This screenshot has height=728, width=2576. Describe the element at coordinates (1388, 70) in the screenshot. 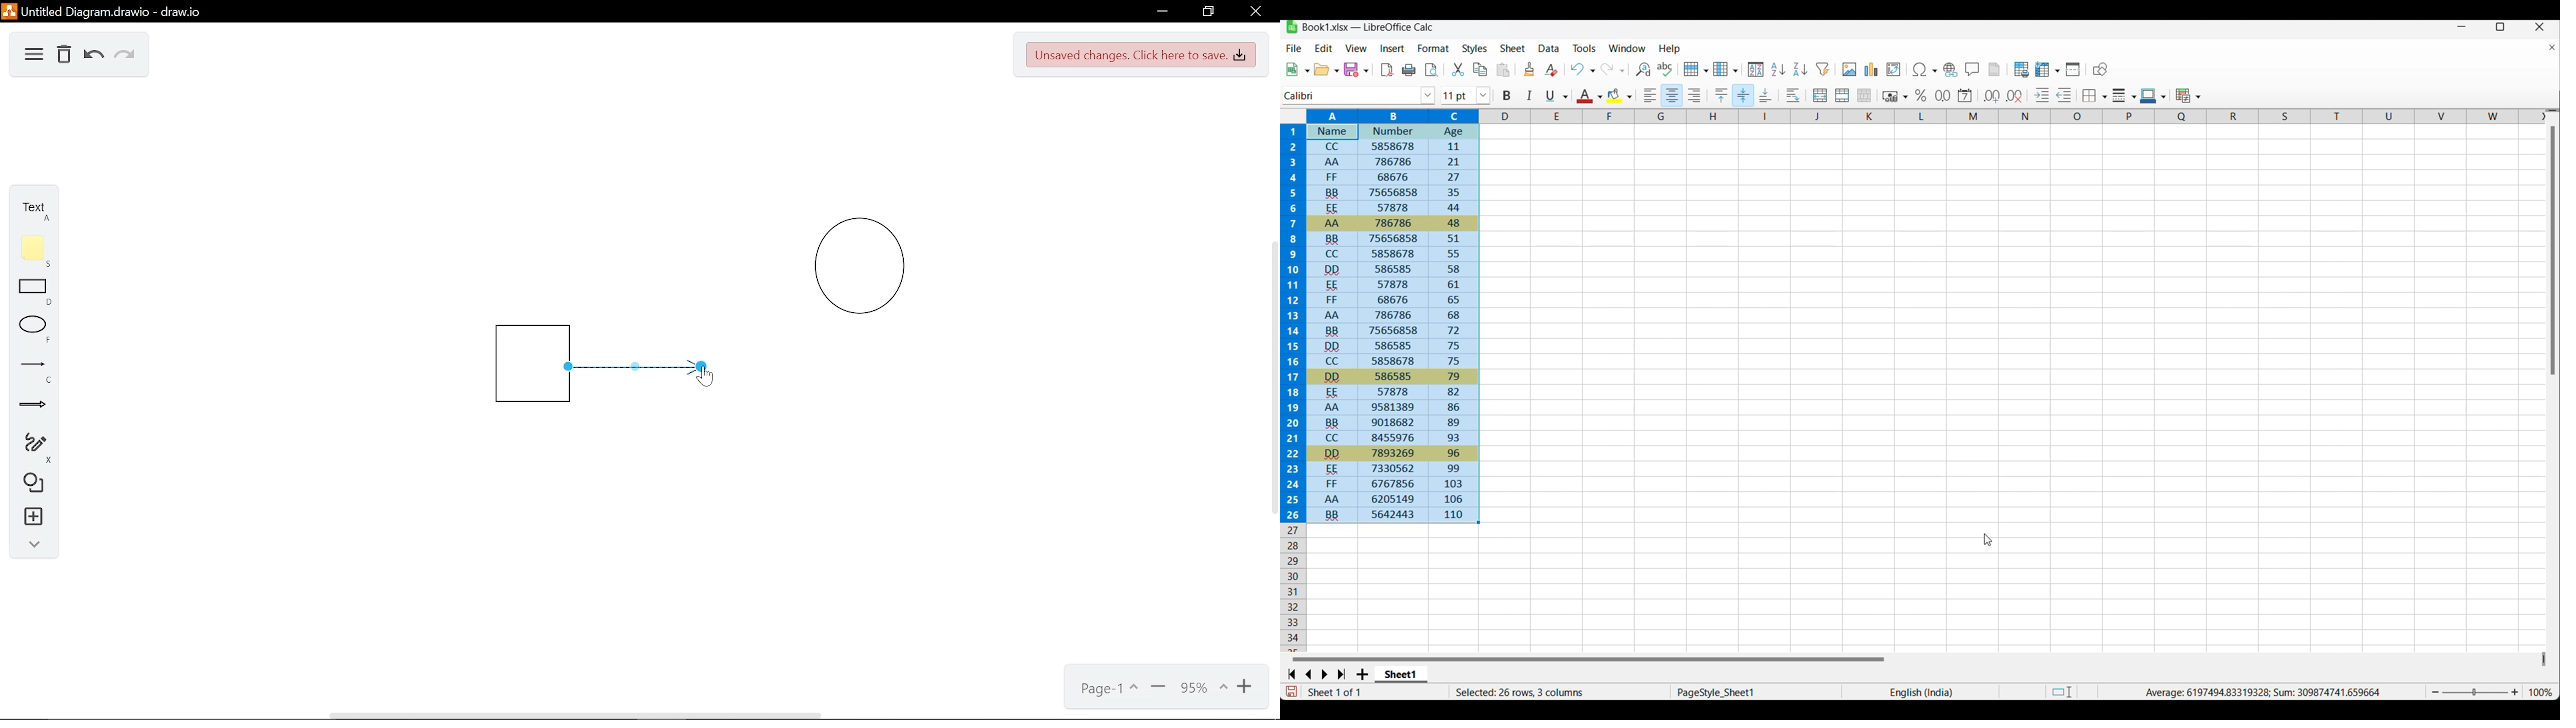

I see `Export as PDF` at that location.